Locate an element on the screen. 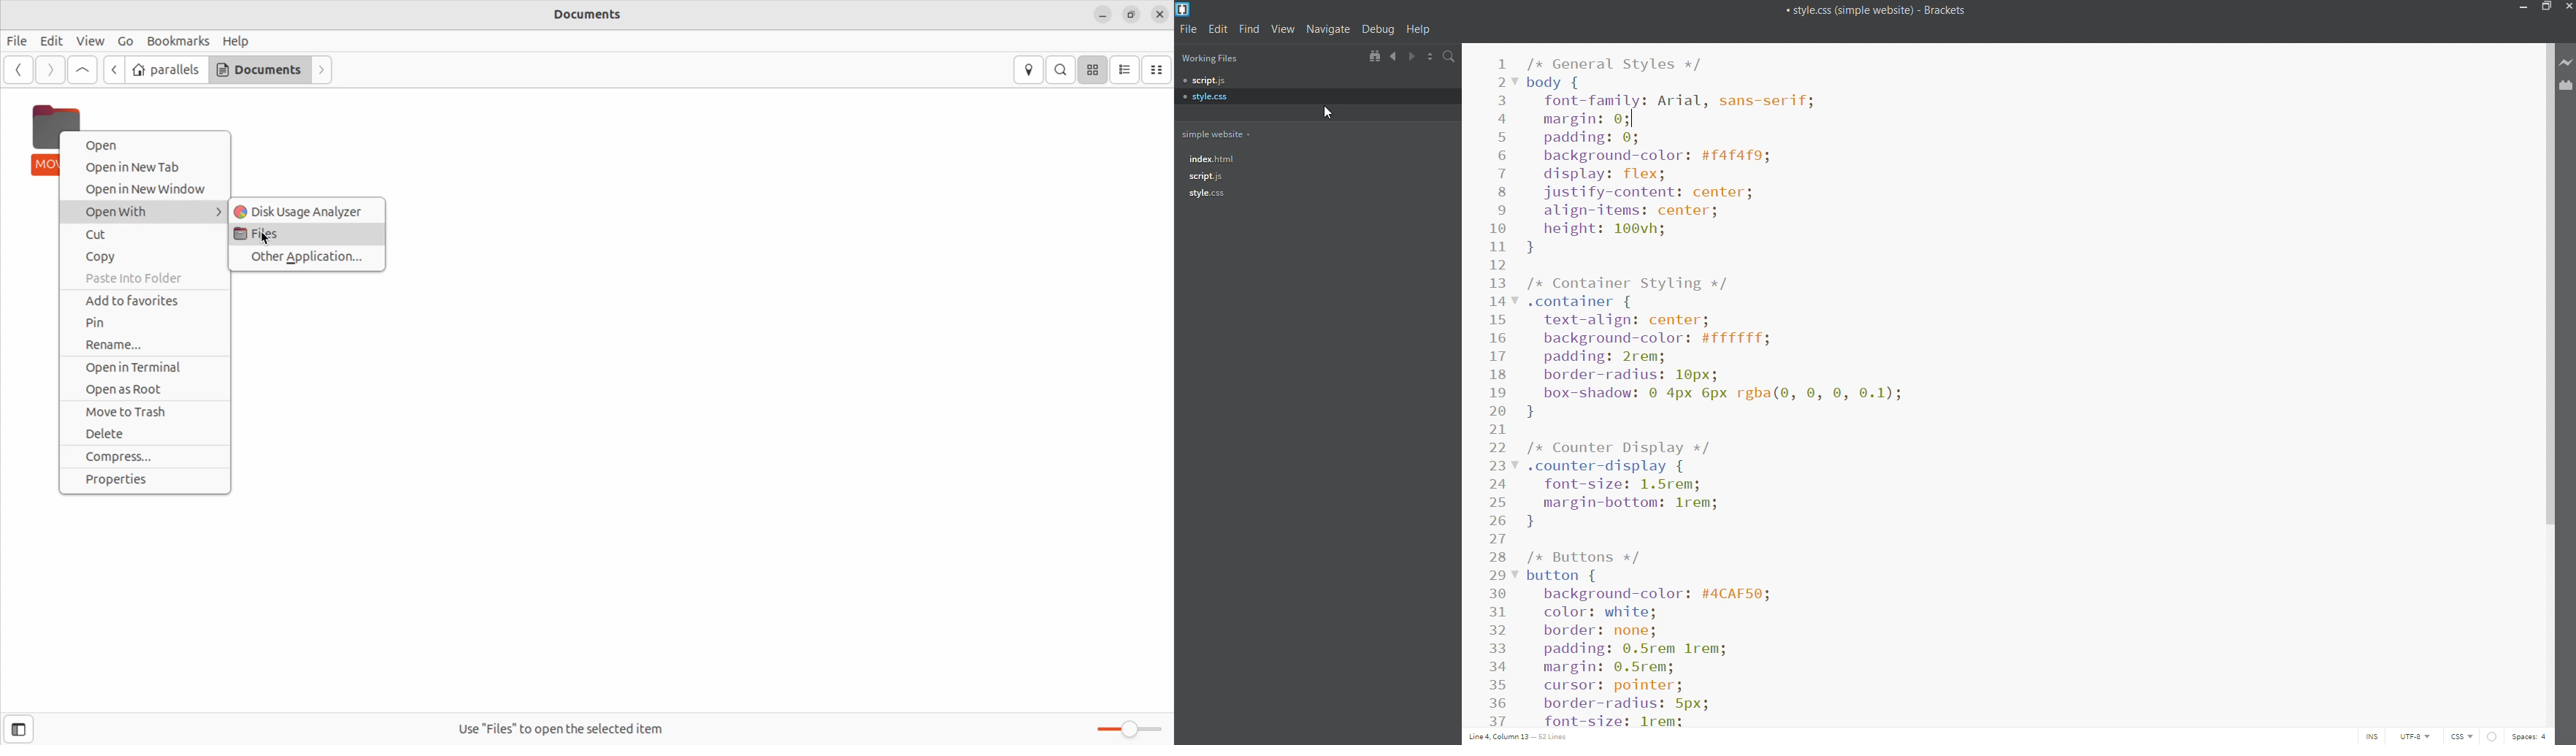 The width and height of the screenshot is (2576, 756). script.js is located at coordinates (1316, 81).